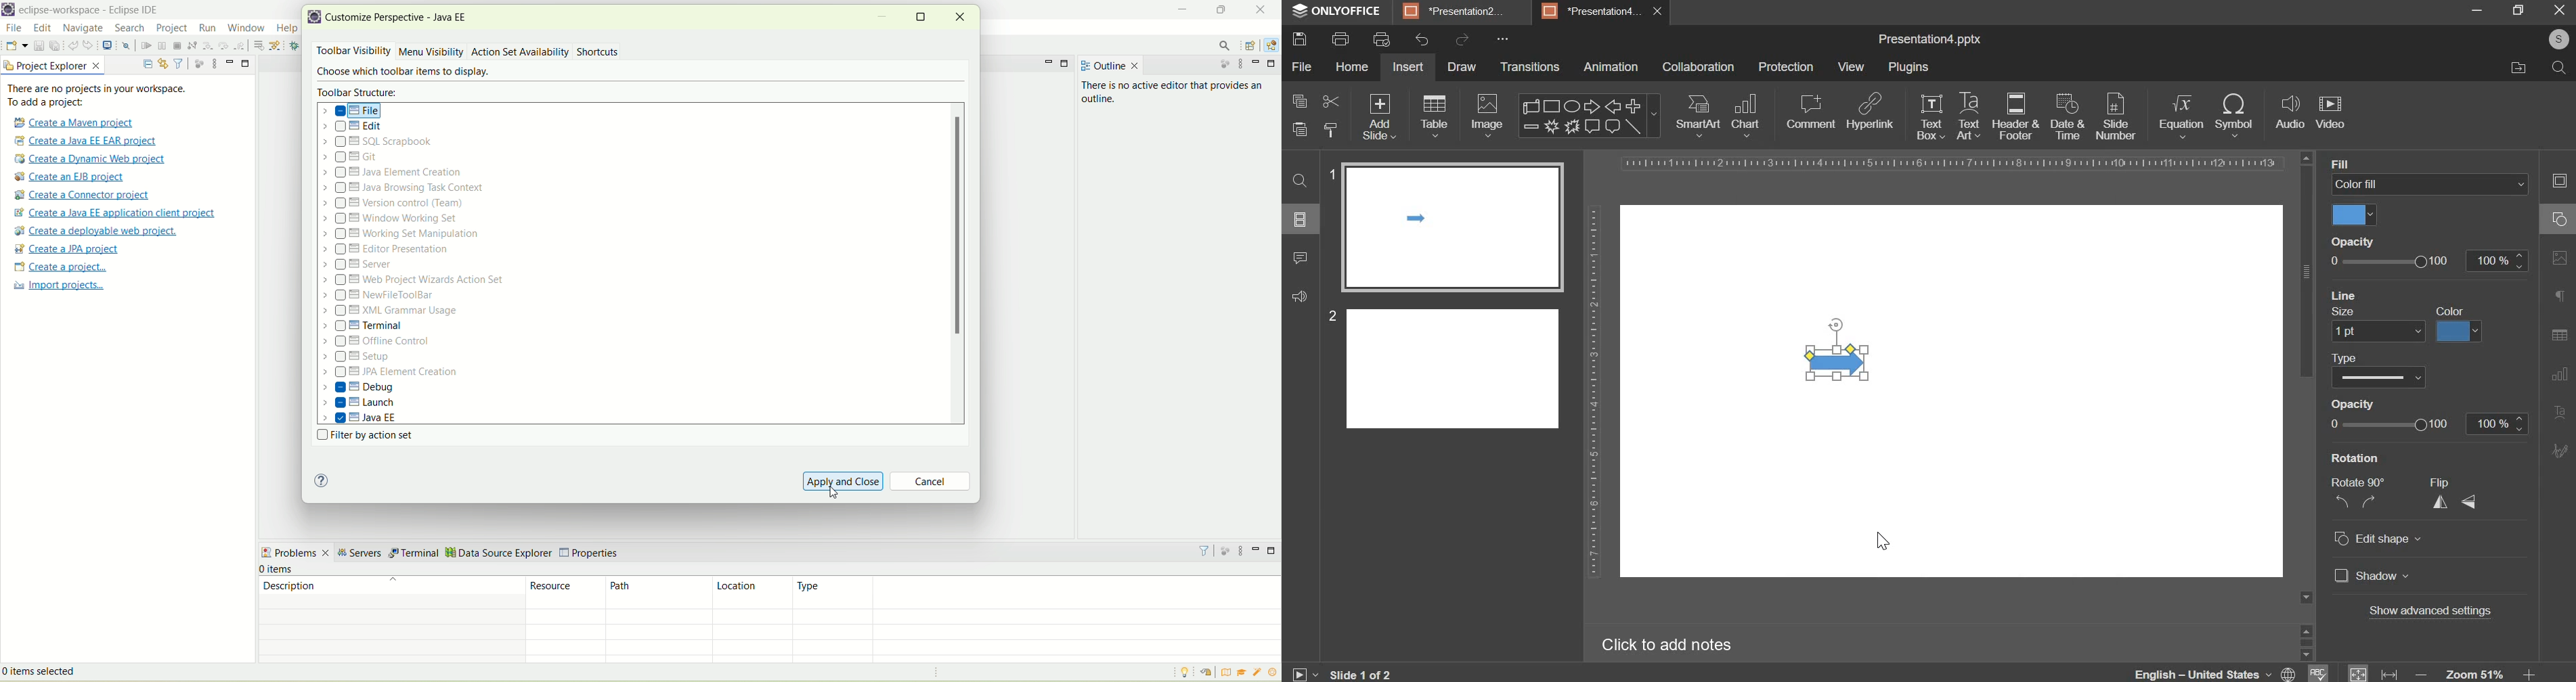  What do you see at coordinates (2330, 111) in the screenshot?
I see `video` at bounding box center [2330, 111].